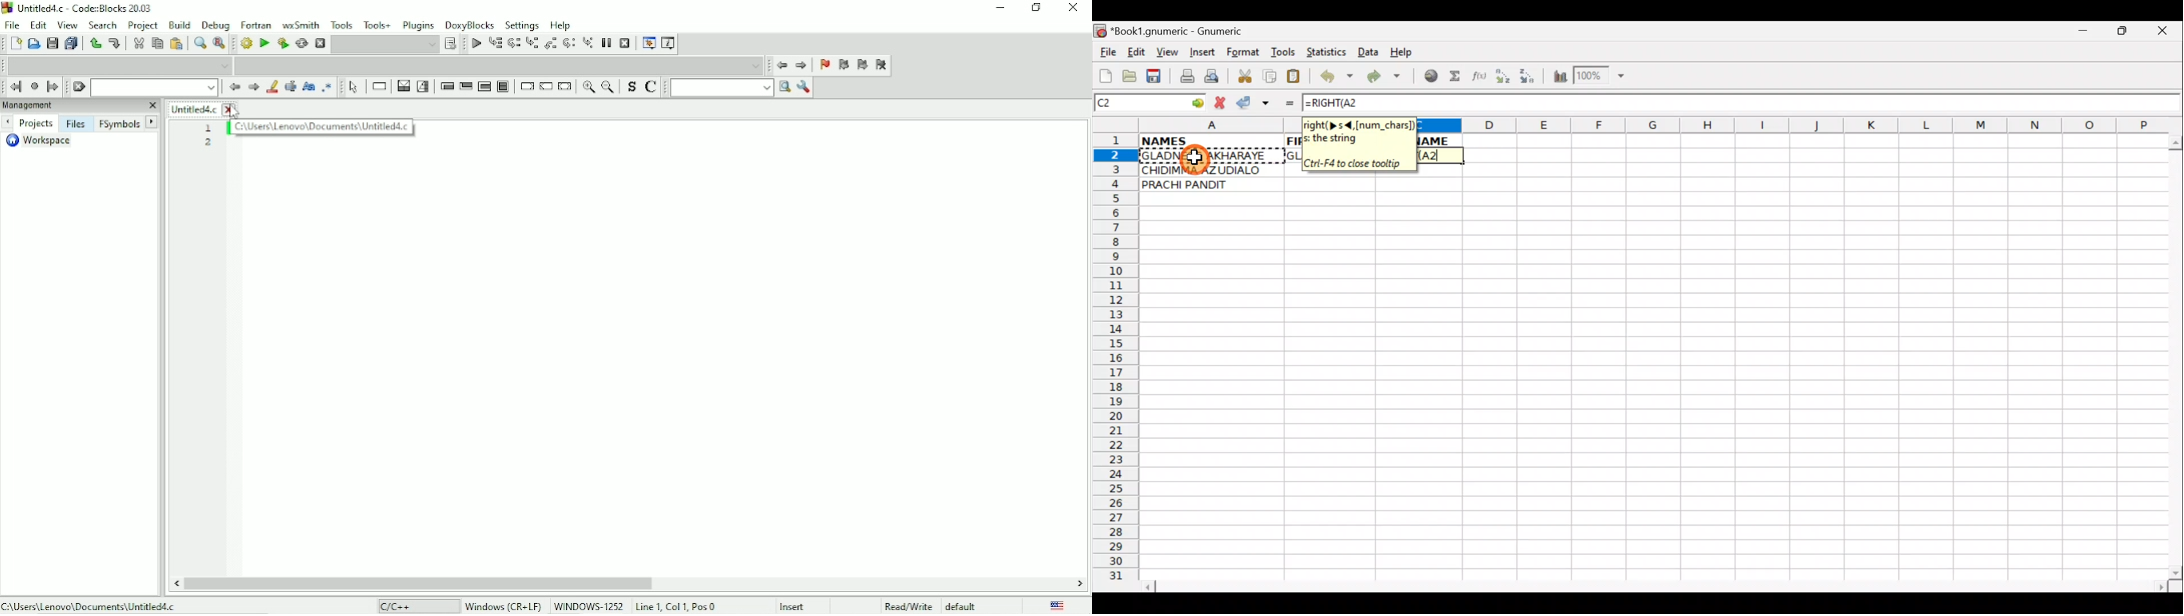 Image resolution: width=2184 pixels, height=616 pixels. What do you see at coordinates (157, 44) in the screenshot?
I see `Copy` at bounding box center [157, 44].